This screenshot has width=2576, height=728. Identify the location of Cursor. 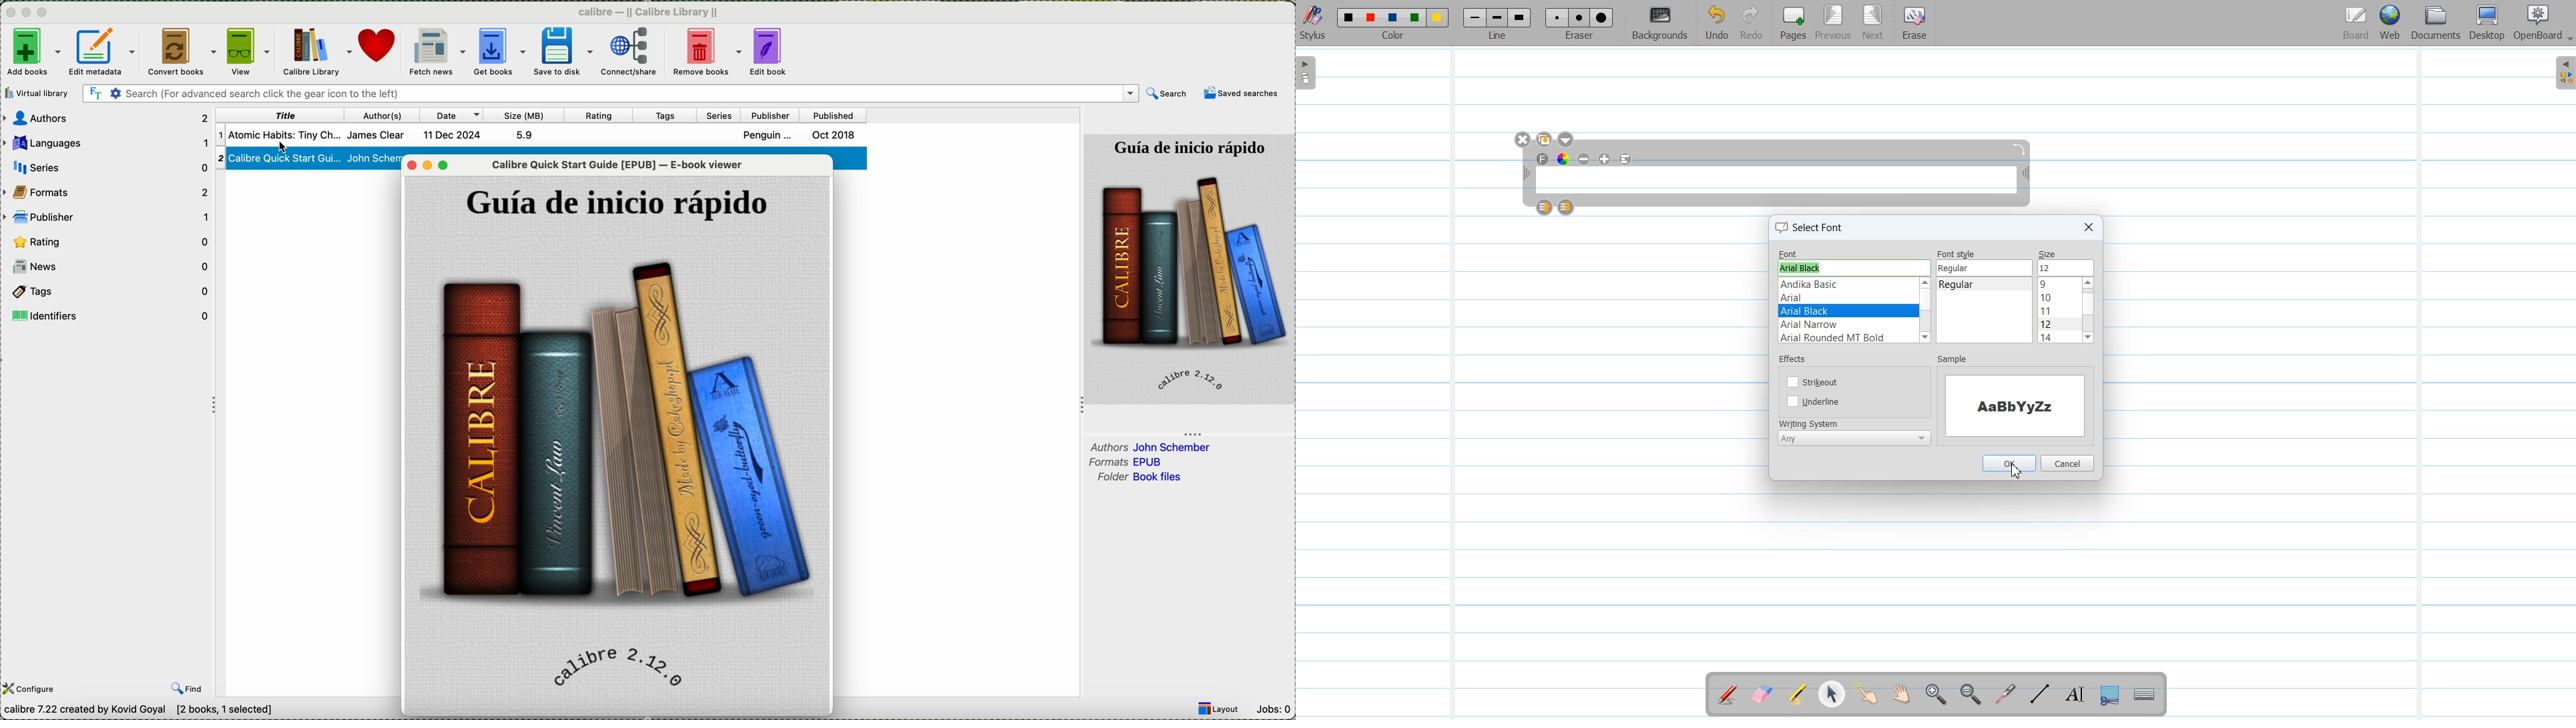
(2016, 473).